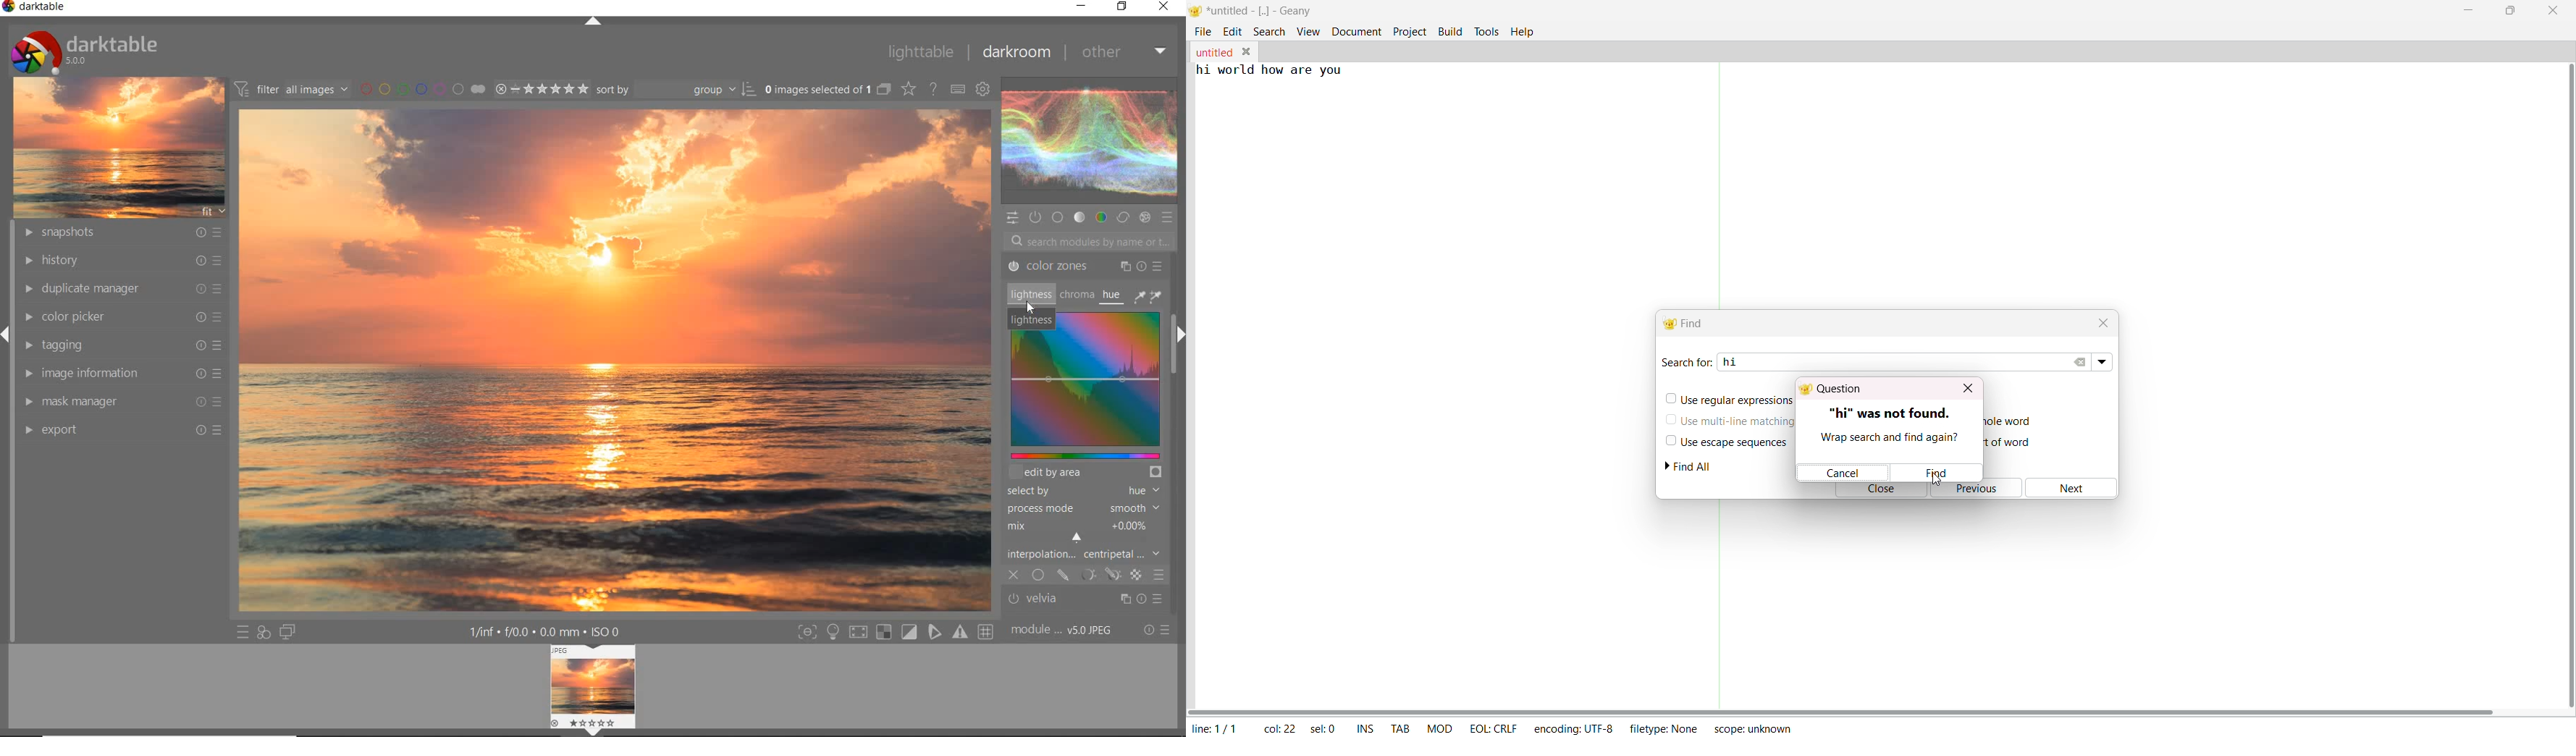  Describe the element at coordinates (1681, 323) in the screenshot. I see `find` at that location.